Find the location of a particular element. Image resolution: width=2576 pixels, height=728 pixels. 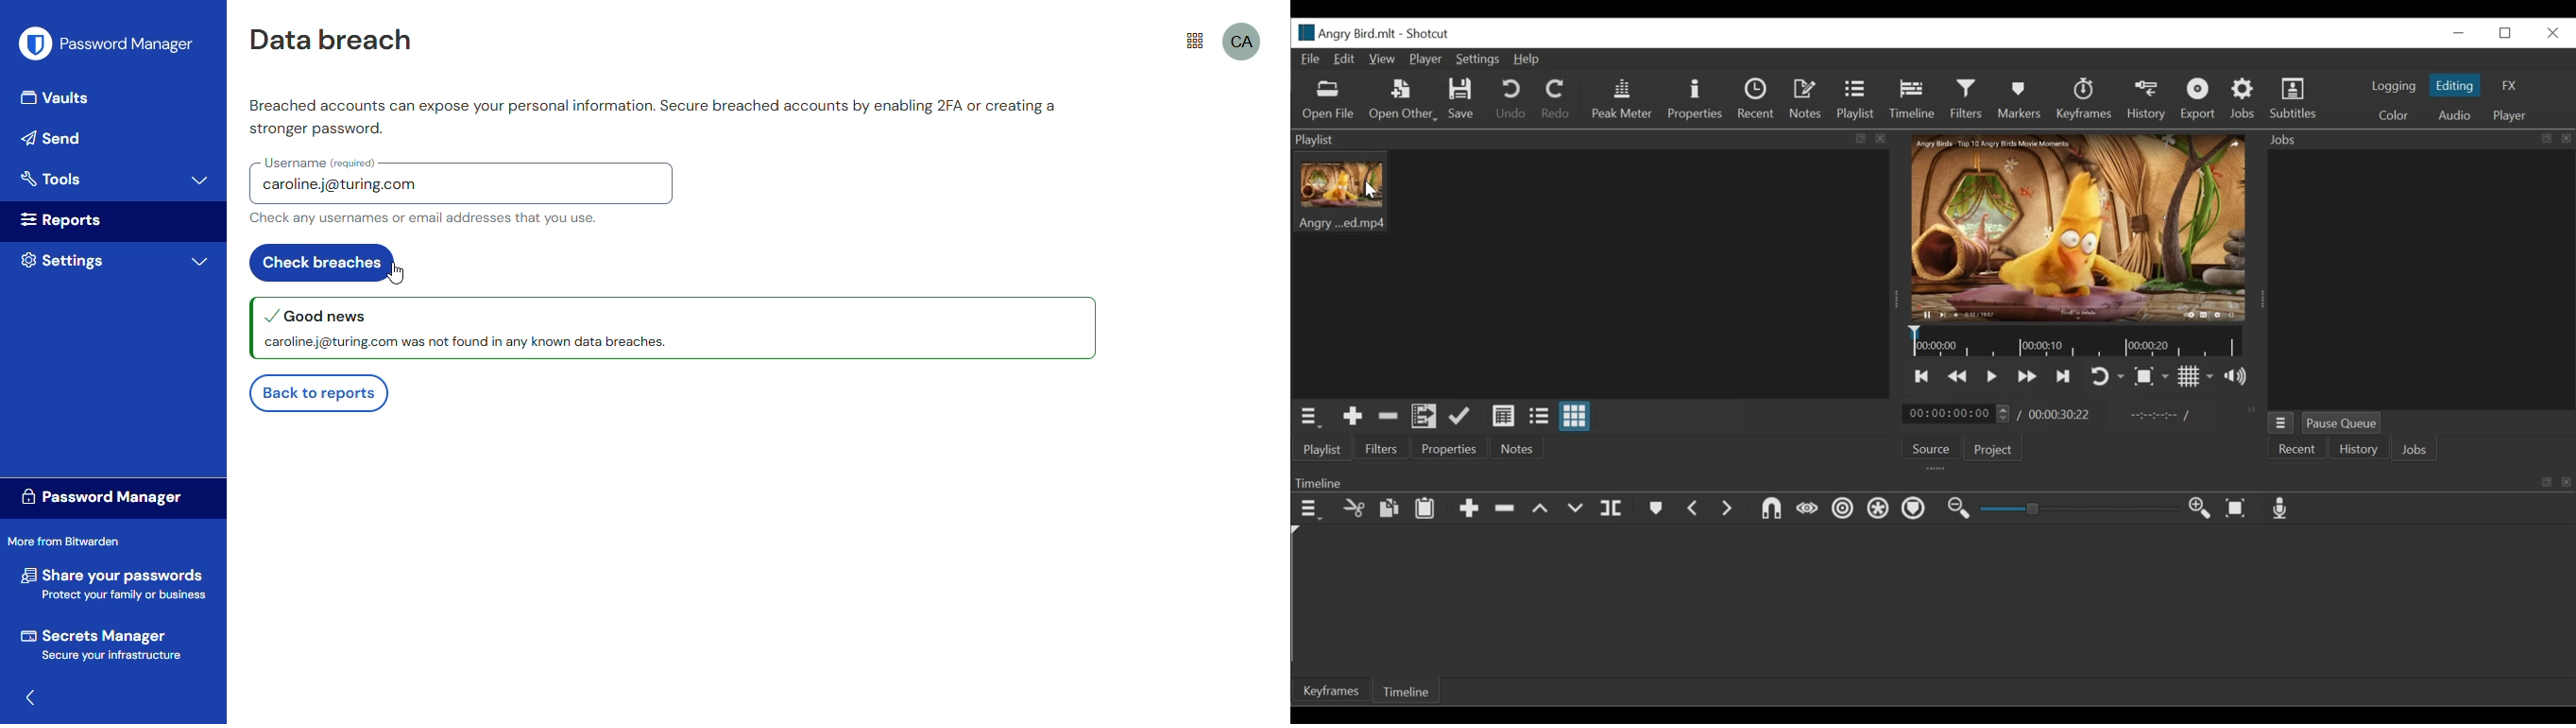

Pause Queue is located at coordinates (2344, 423).